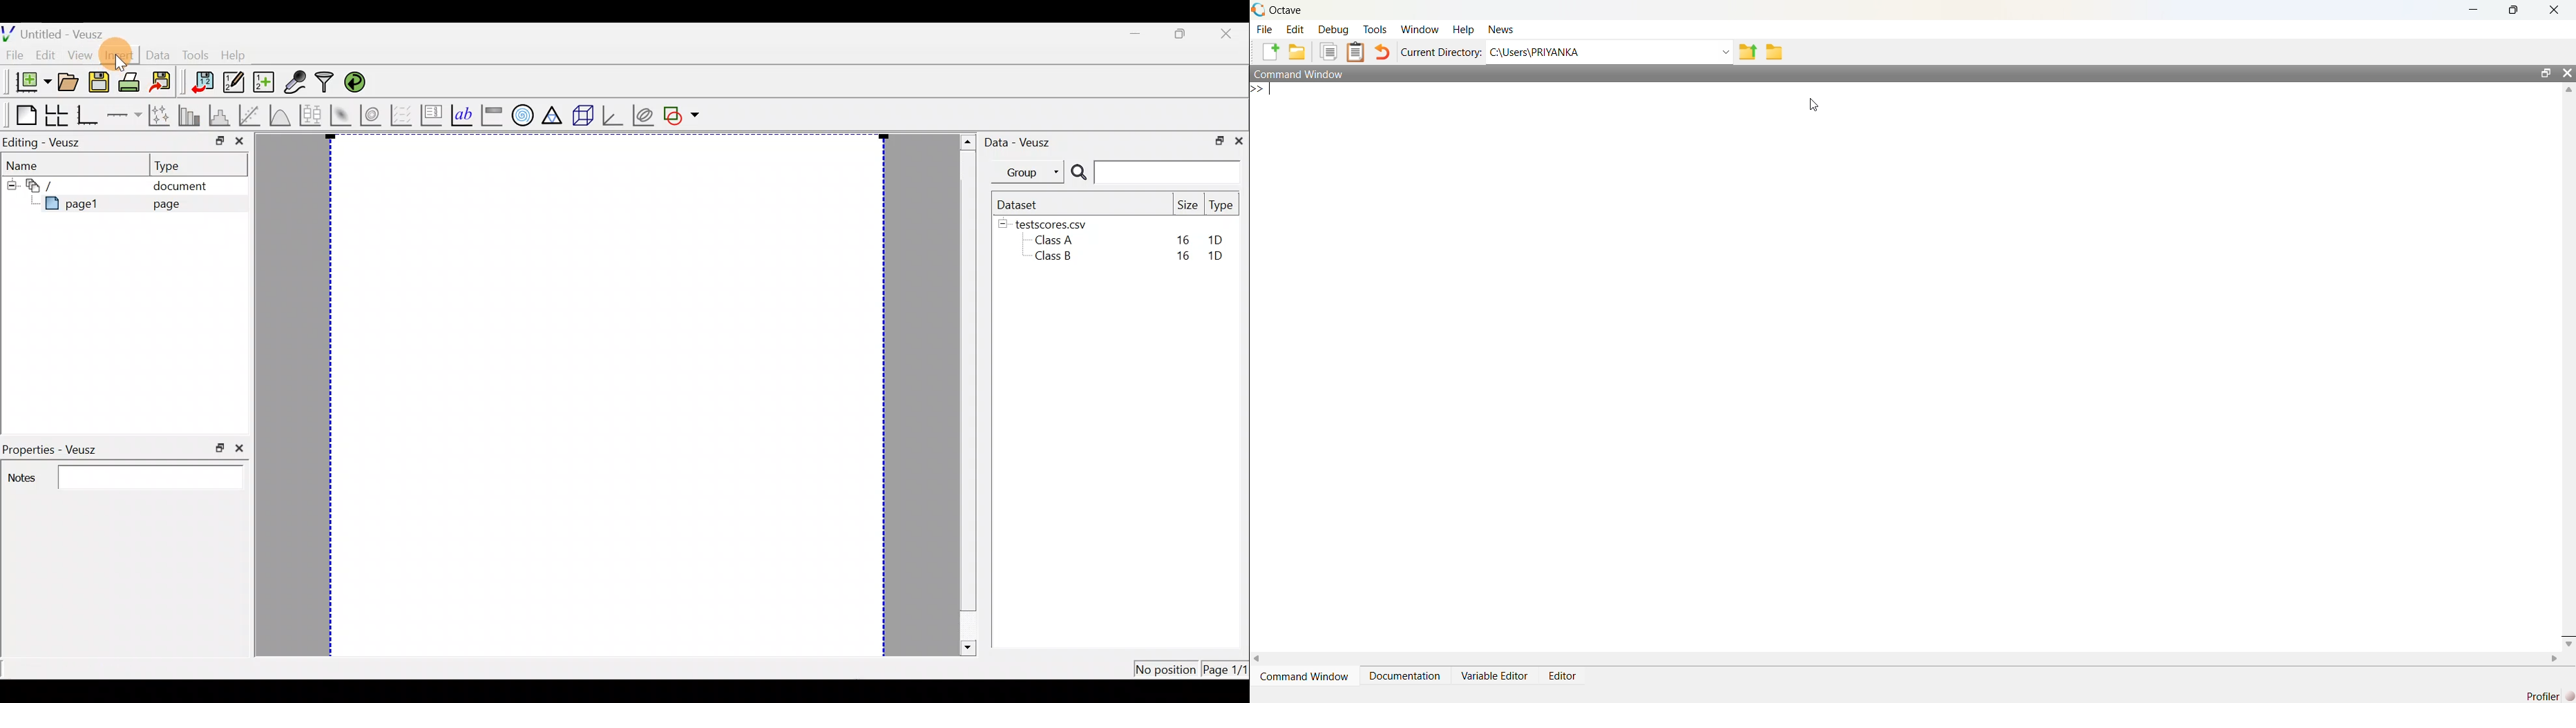 The image size is (2576, 728). Describe the element at coordinates (523, 116) in the screenshot. I see `Polar graph` at that location.